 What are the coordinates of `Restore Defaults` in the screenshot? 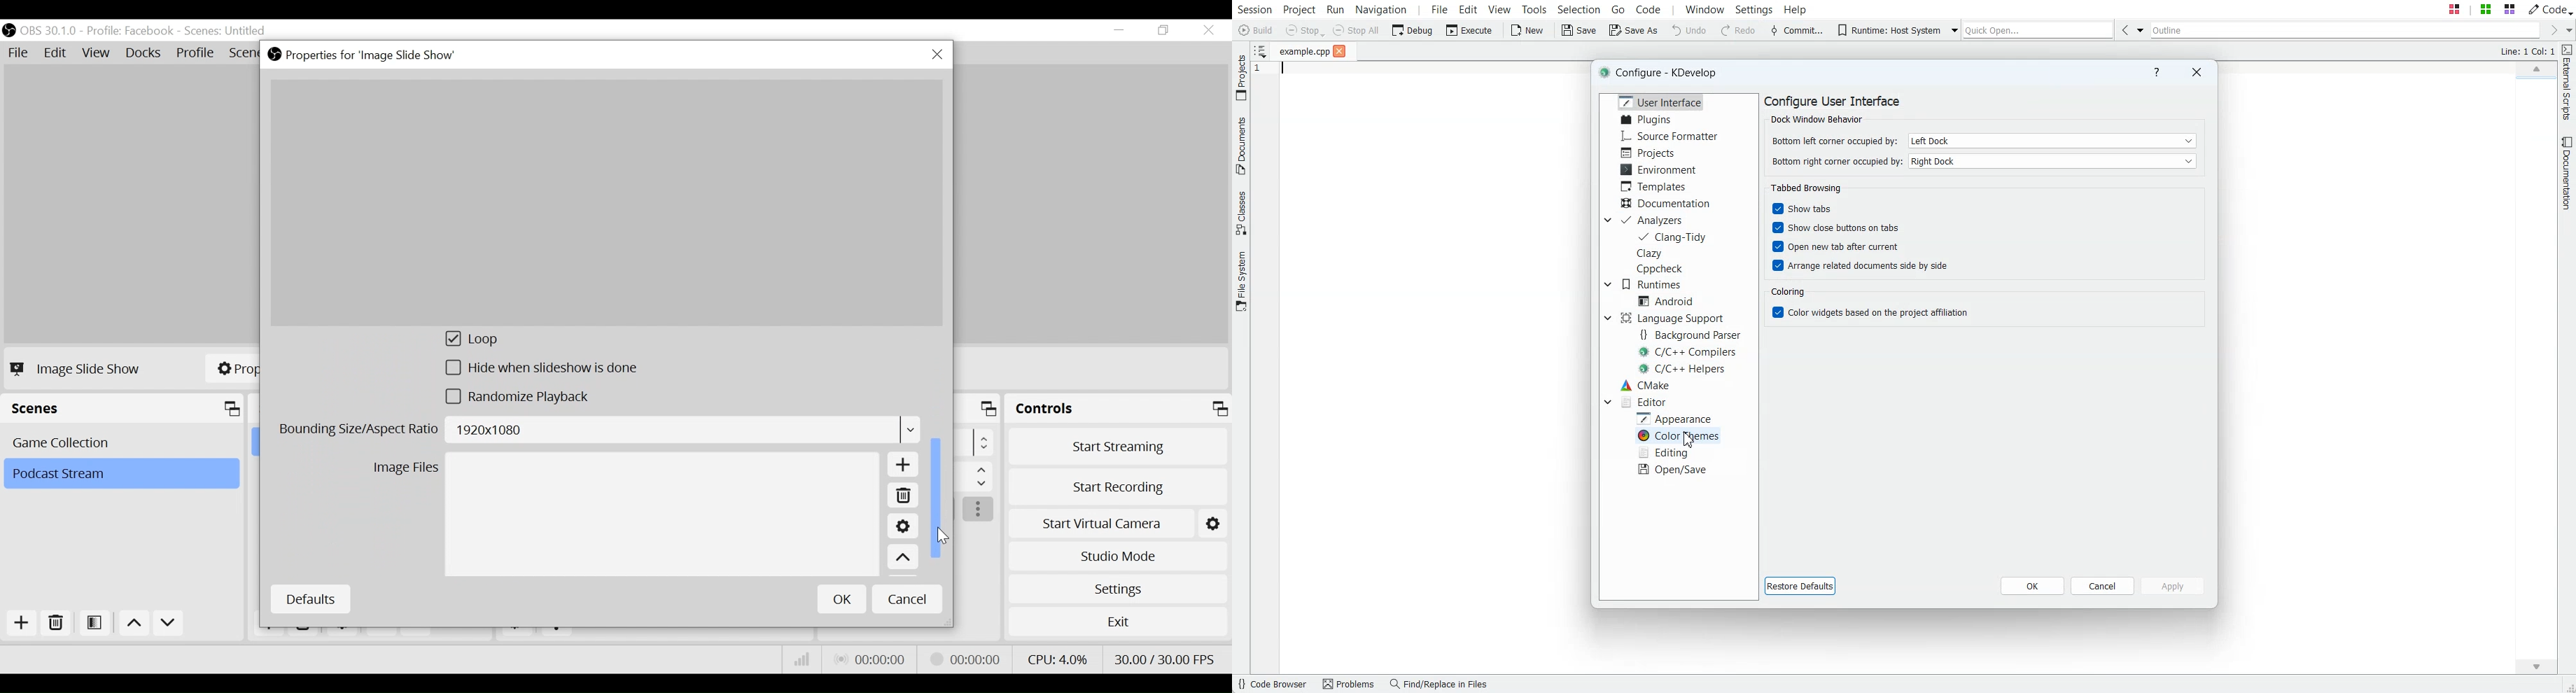 It's located at (1799, 585).